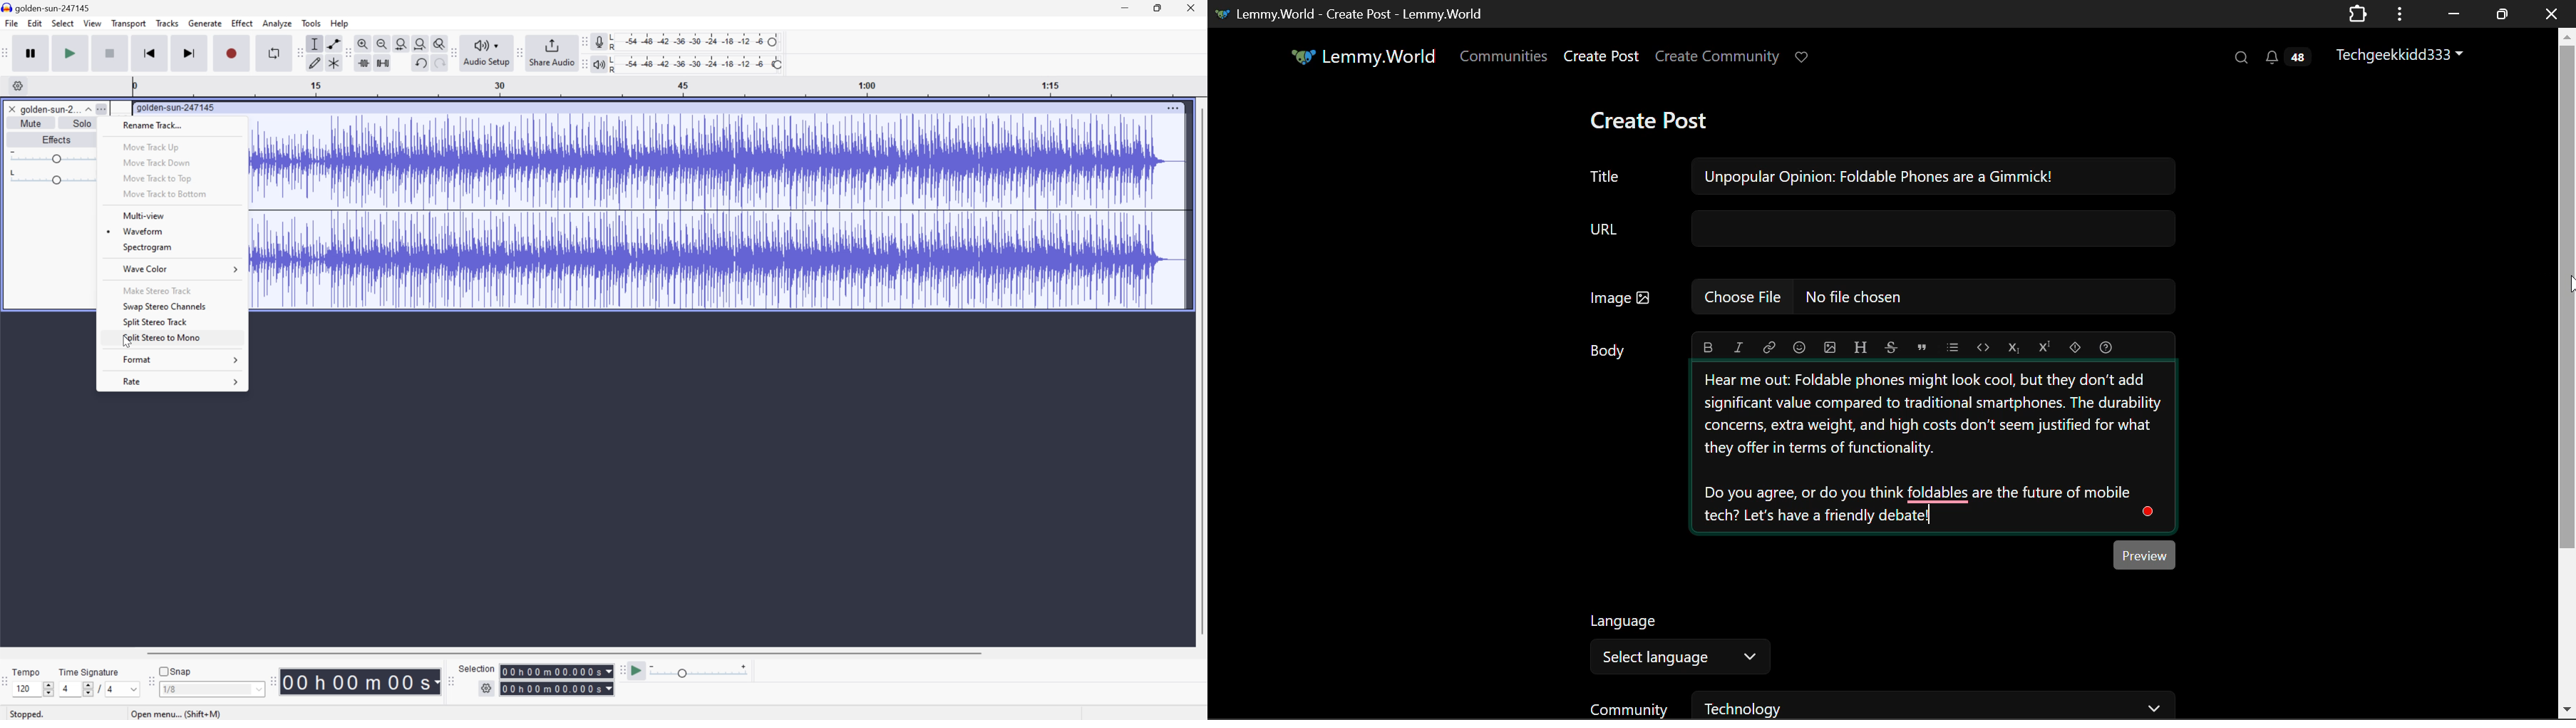 This screenshot has width=2576, height=728. What do you see at coordinates (1675, 638) in the screenshot?
I see `Select Post Language` at bounding box center [1675, 638].